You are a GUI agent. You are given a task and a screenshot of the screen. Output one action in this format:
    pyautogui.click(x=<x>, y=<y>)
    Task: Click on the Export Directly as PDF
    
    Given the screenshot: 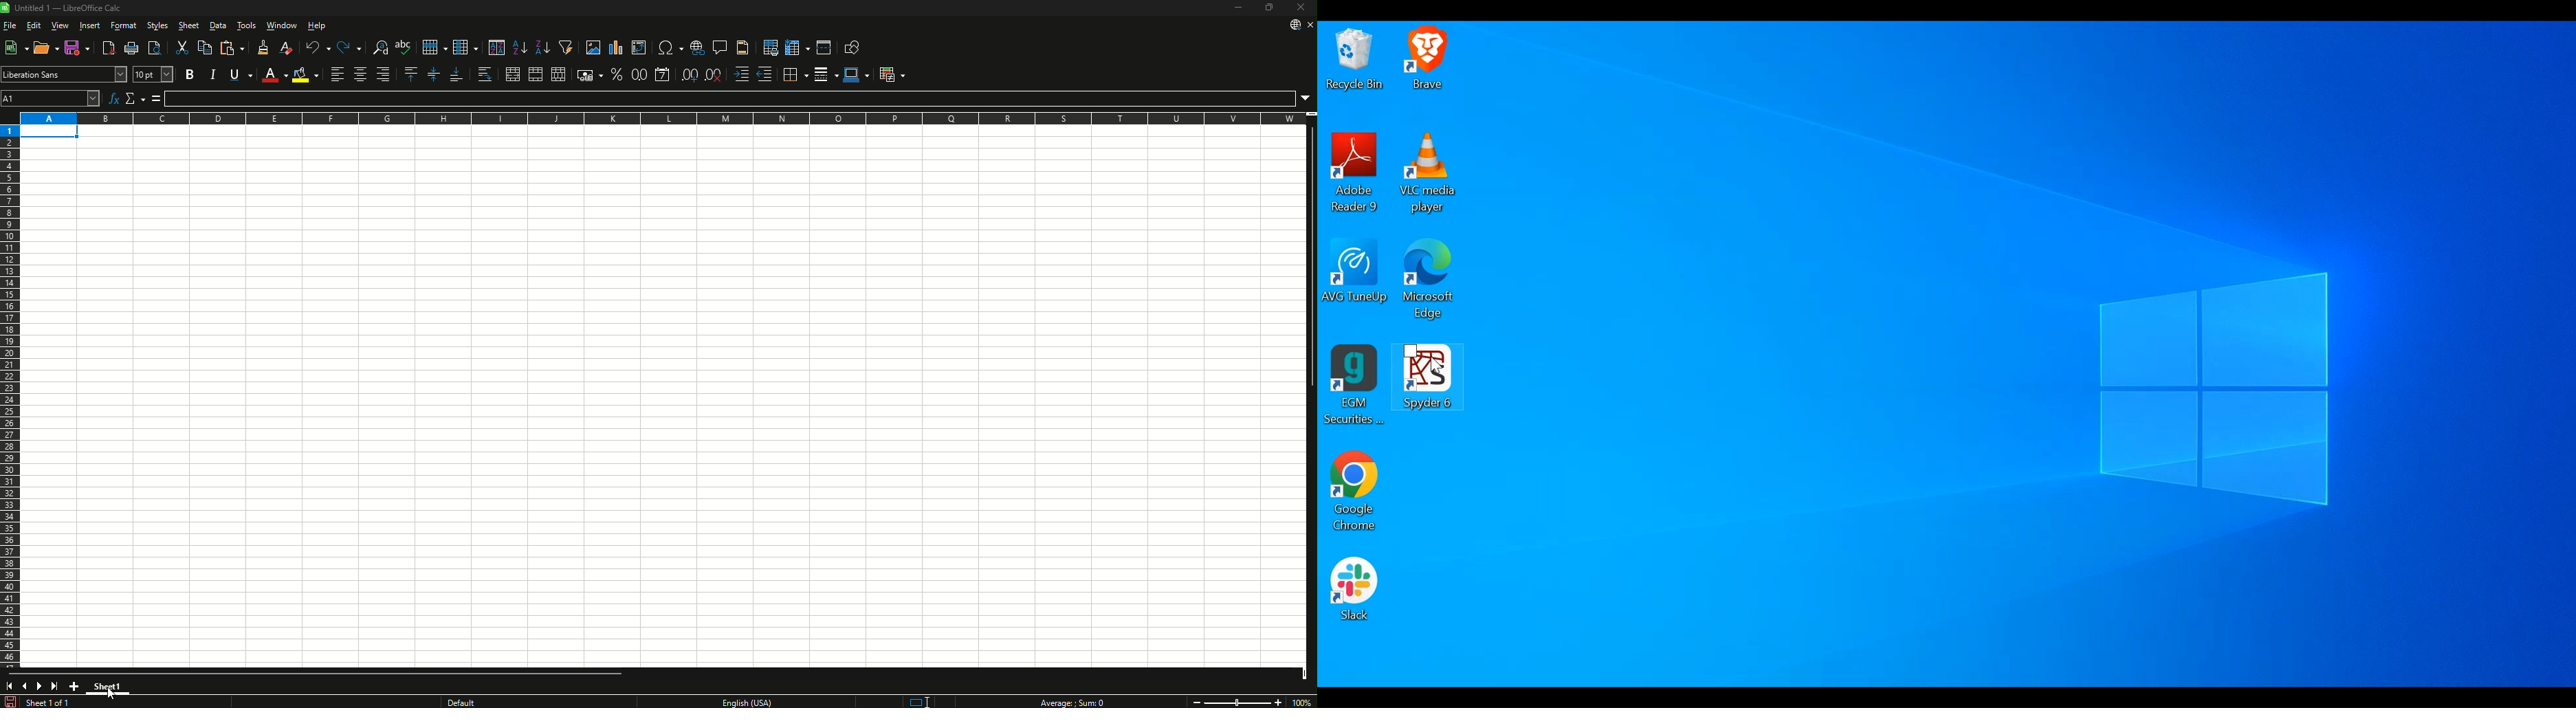 What is the action you would take?
    pyautogui.click(x=109, y=47)
    